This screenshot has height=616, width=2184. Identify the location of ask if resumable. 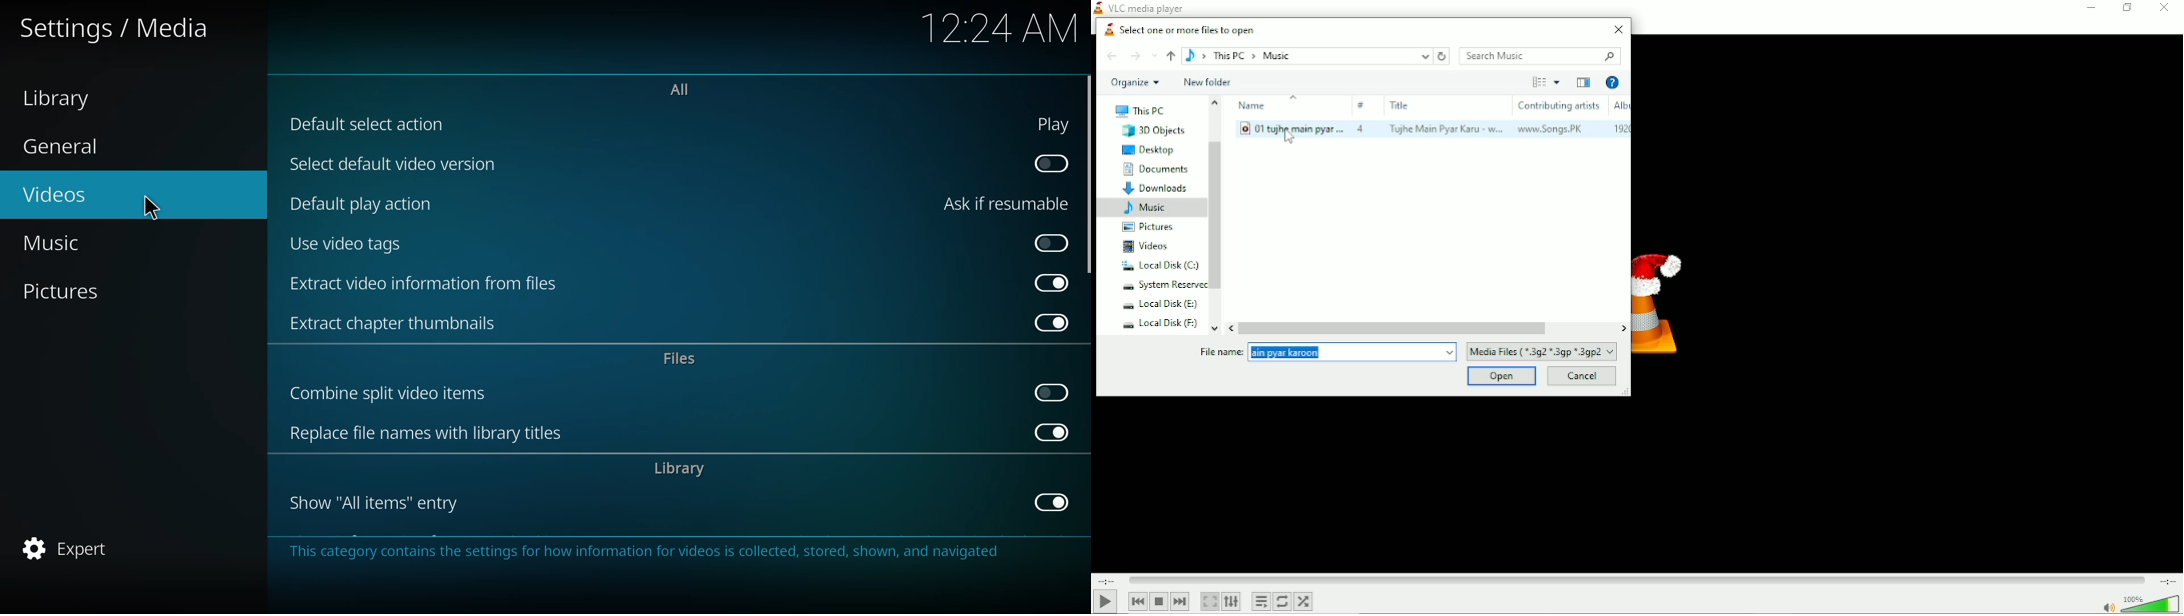
(1009, 203).